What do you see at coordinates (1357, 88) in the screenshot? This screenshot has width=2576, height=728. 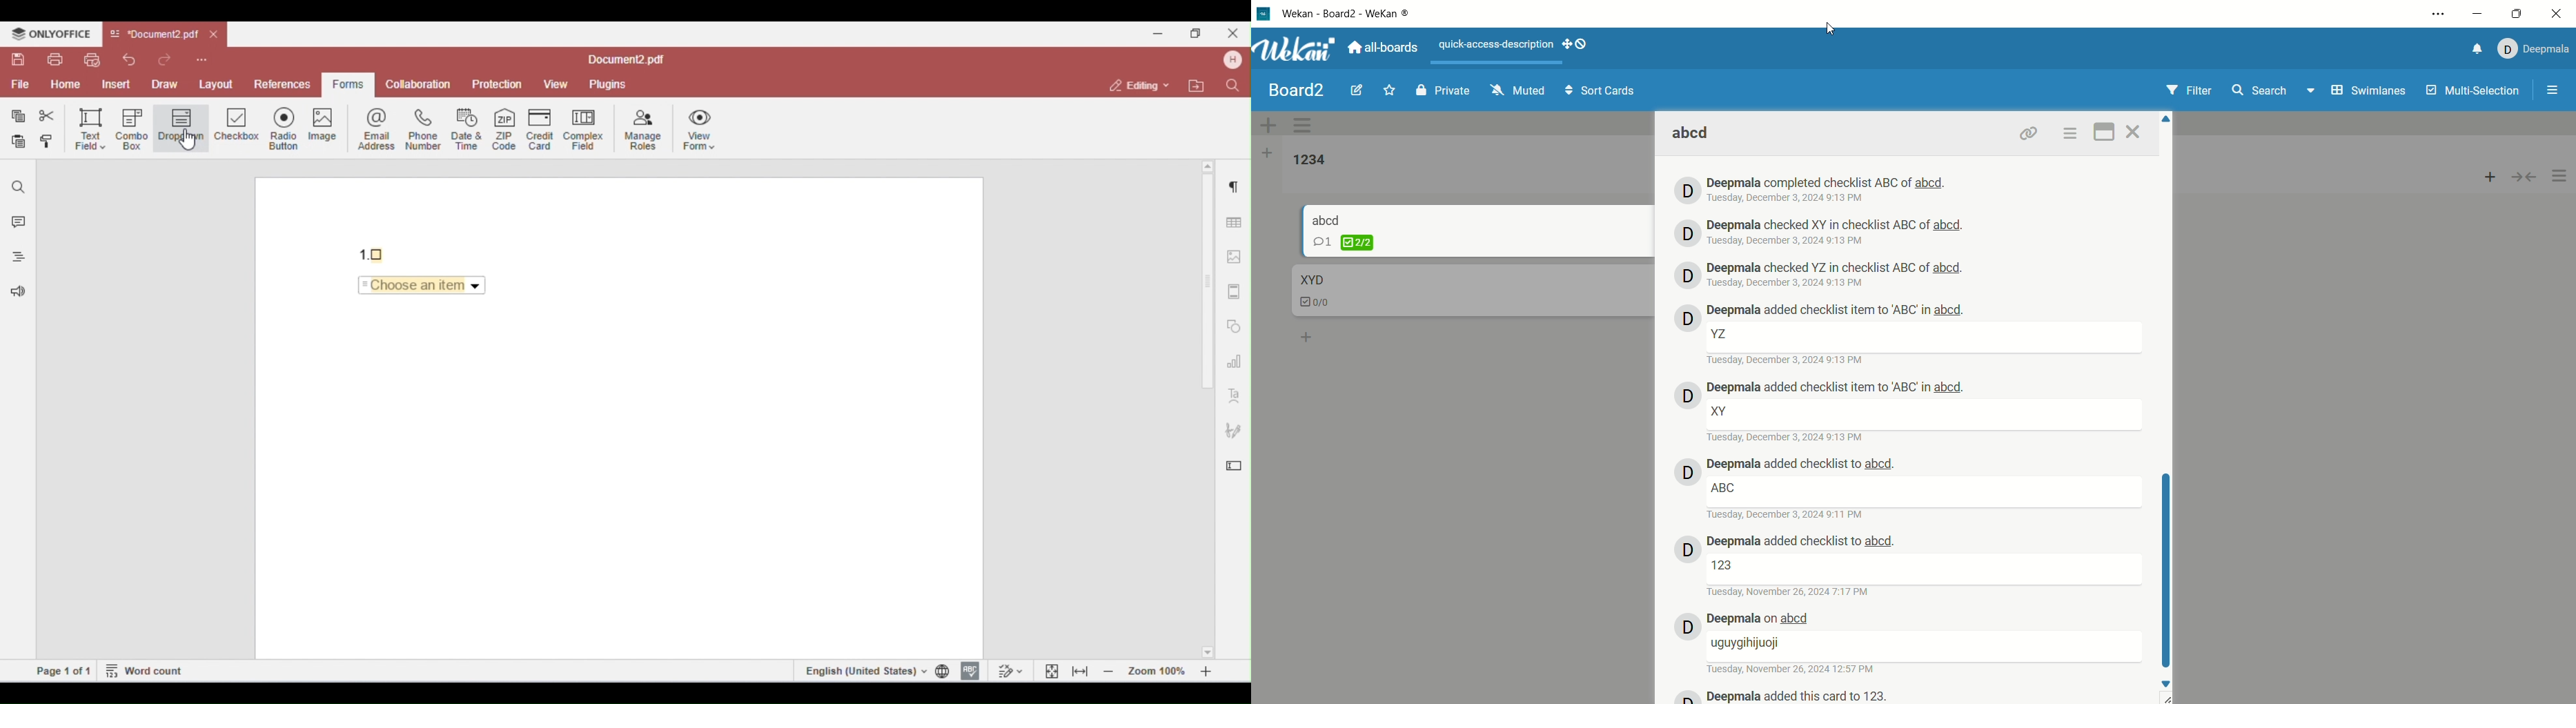 I see `edit` at bounding box center [1357, 88].